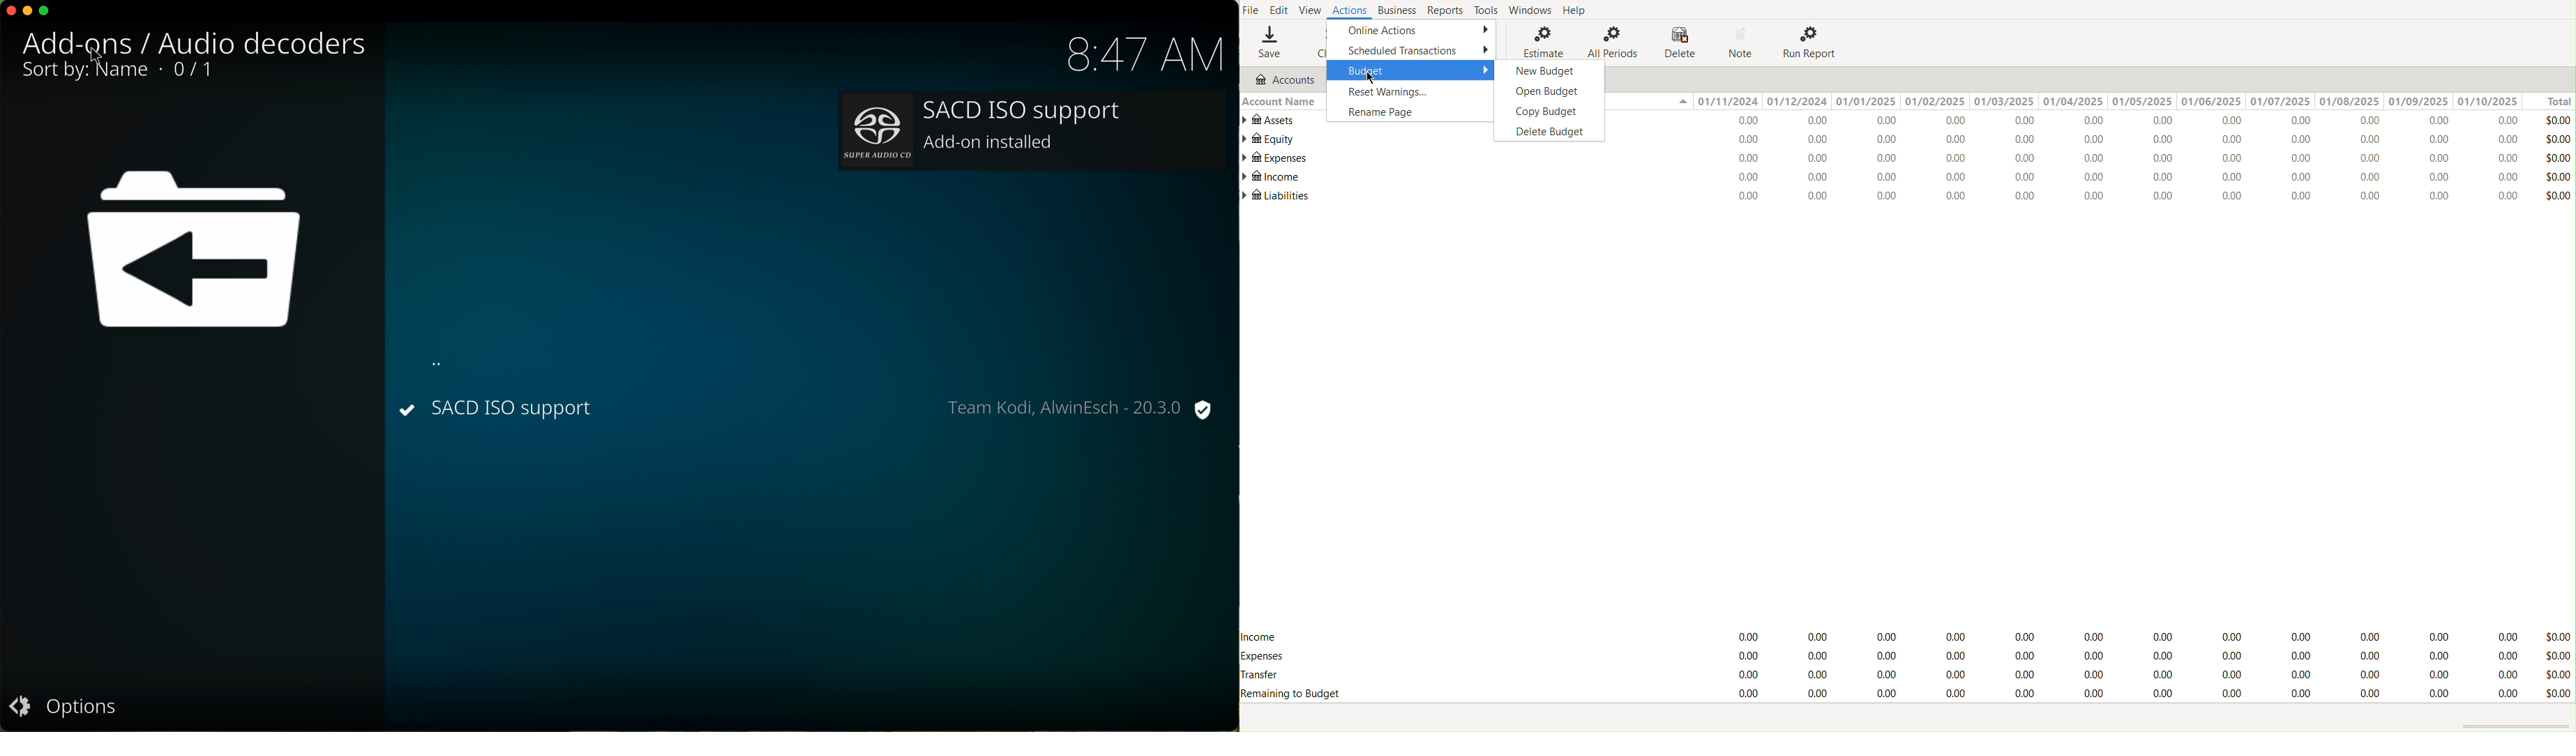 This screenshot has width=2576, height=756. What do you see at coordinates (63, 710) in the screenshot?
I see `options` at bounding box center [63, 710].